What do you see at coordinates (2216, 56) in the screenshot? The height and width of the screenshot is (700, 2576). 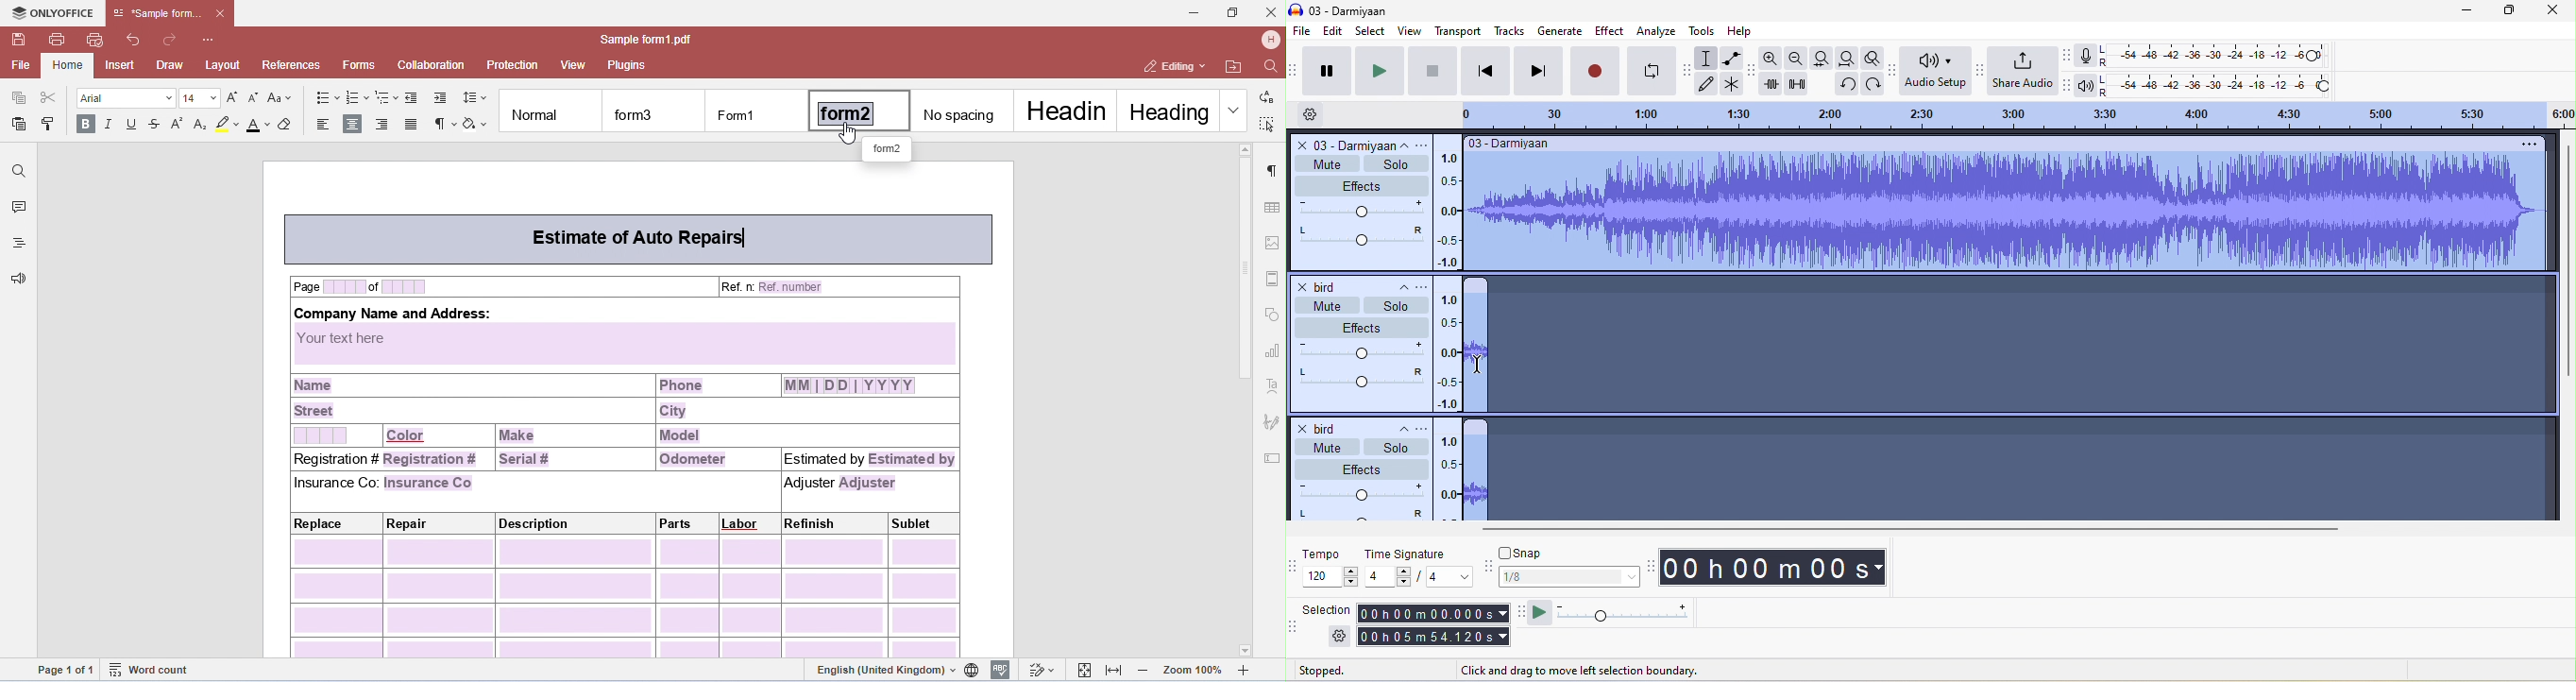 I see `recording level` at bounding box center [2216, 56].